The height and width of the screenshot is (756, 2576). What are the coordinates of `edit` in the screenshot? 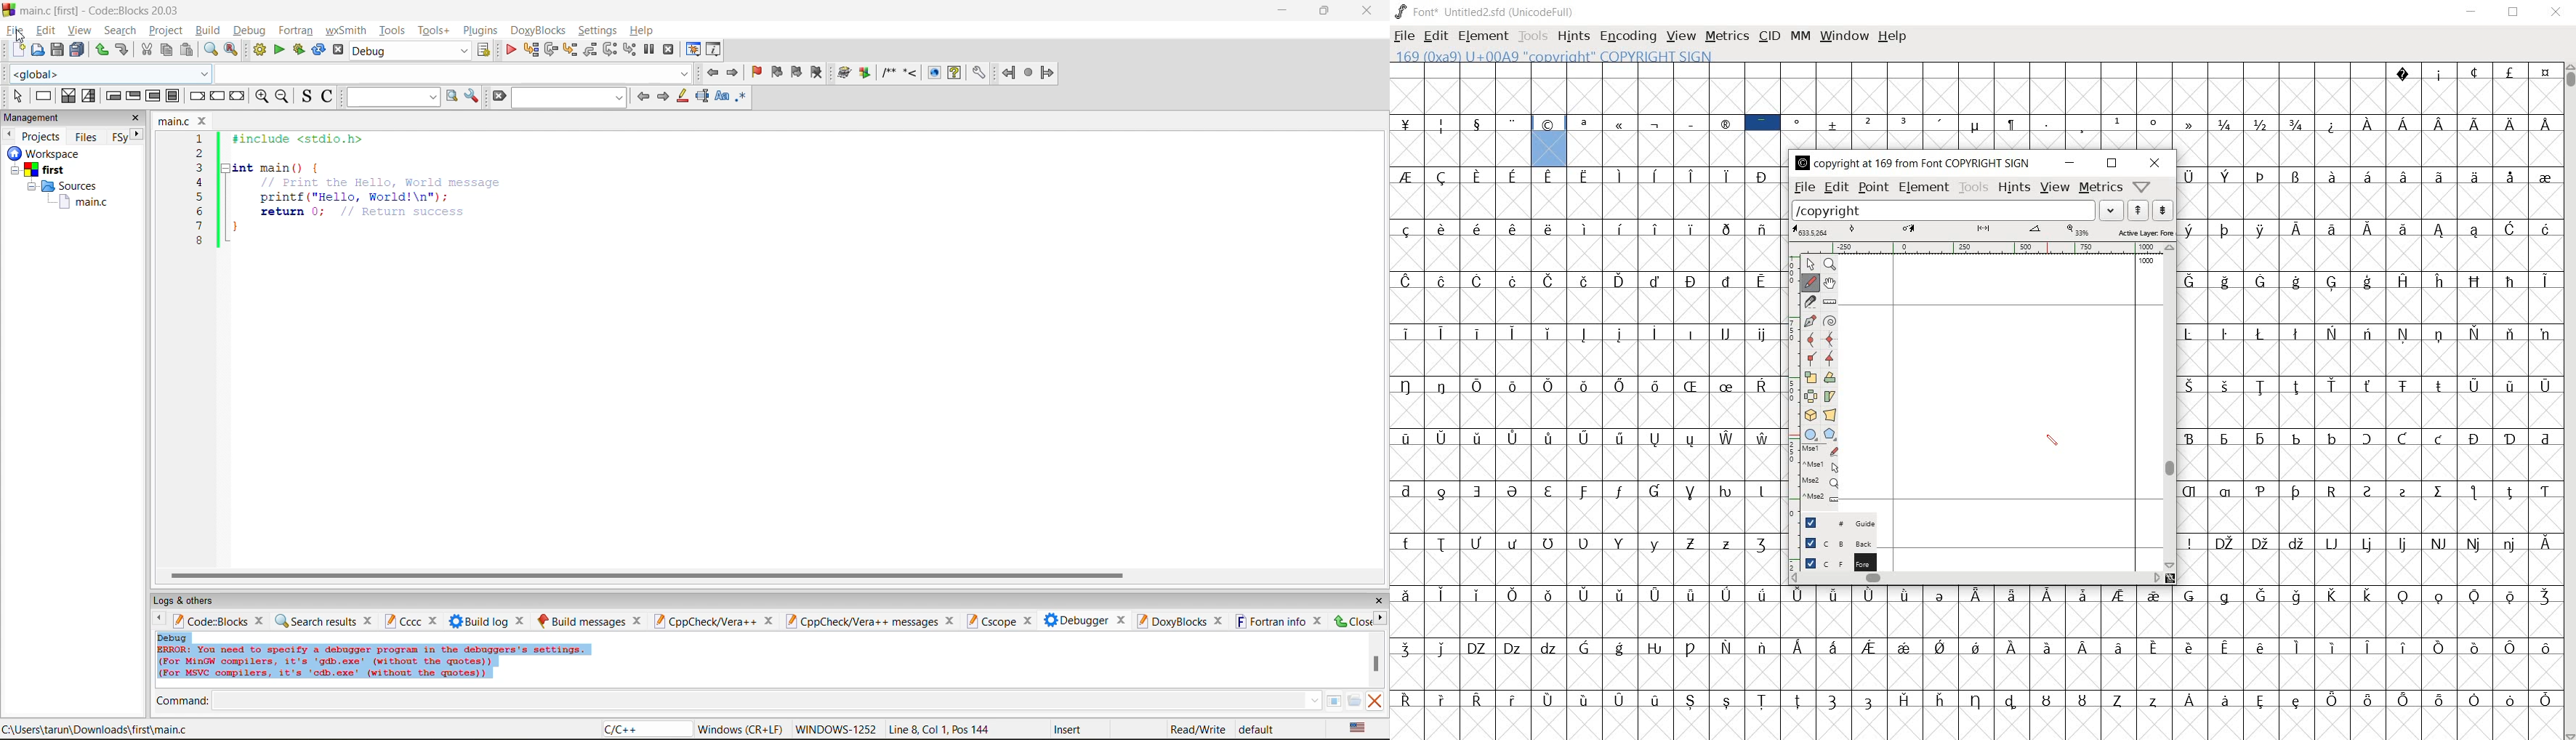 It's located at (1835, 187).